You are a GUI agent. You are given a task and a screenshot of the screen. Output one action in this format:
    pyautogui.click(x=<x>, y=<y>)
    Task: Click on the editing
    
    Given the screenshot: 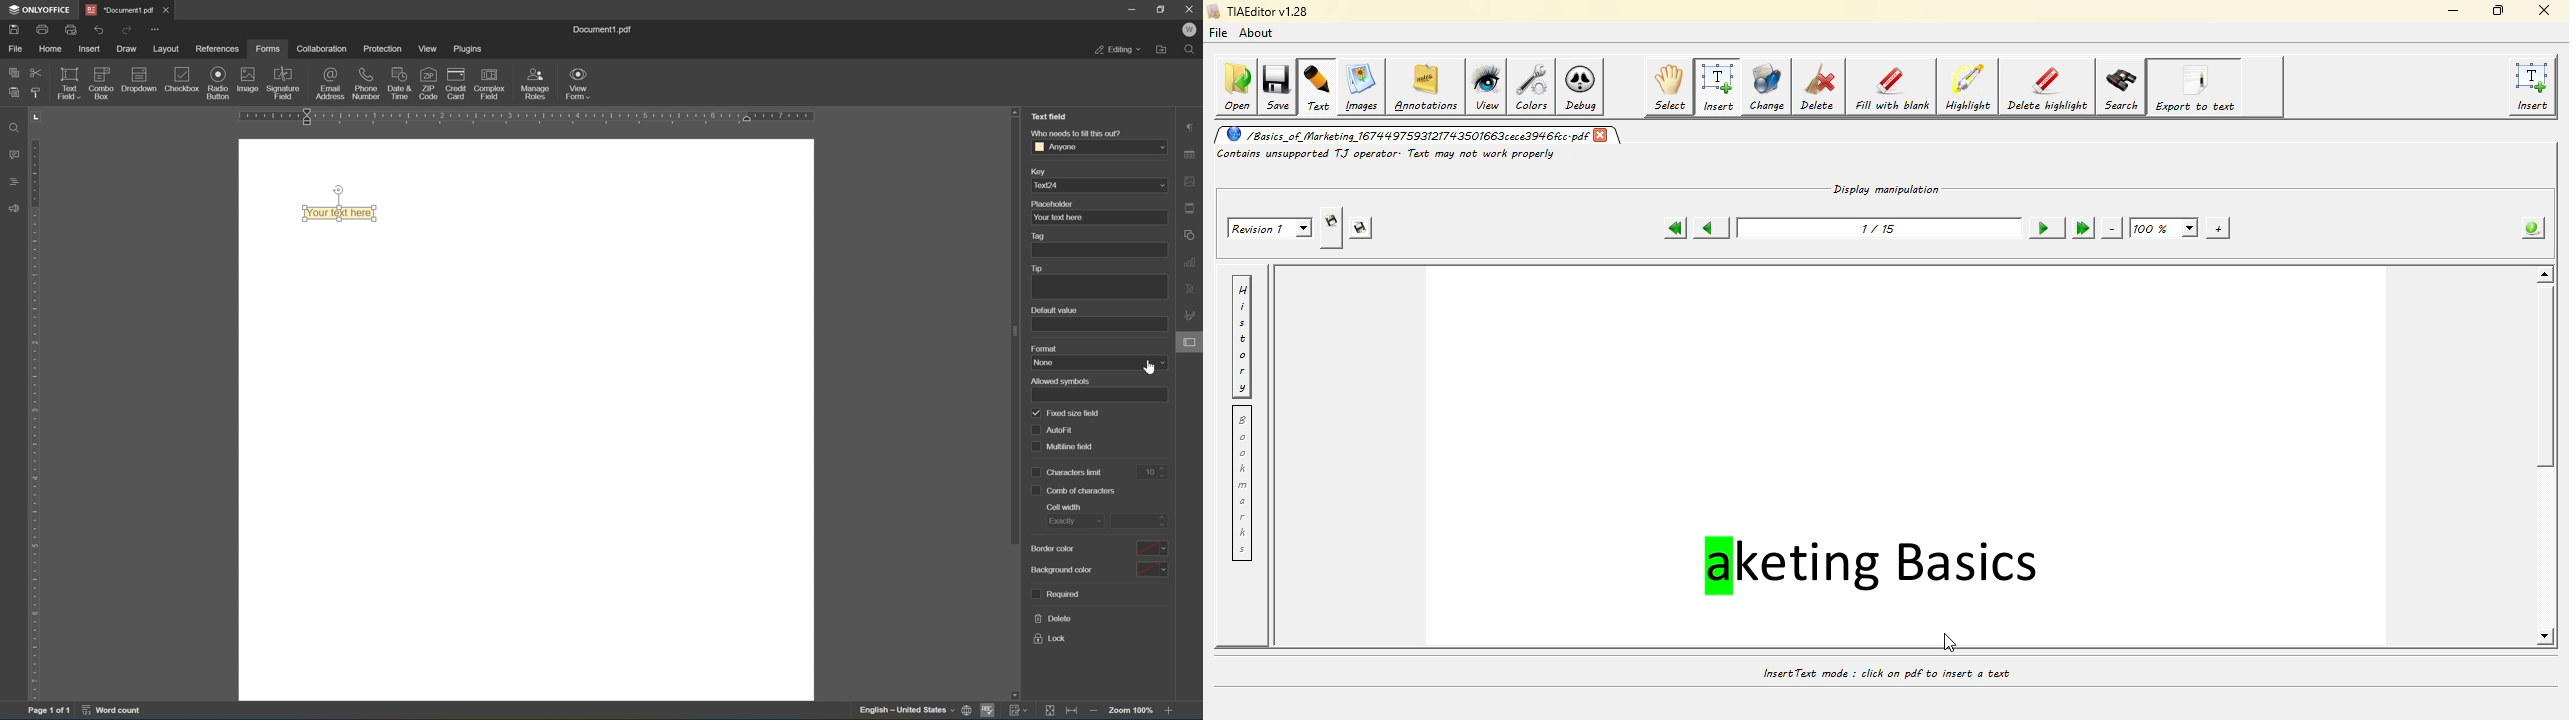 What is the action you would take?
    pyautogui.click(x=1117, y=48)
    